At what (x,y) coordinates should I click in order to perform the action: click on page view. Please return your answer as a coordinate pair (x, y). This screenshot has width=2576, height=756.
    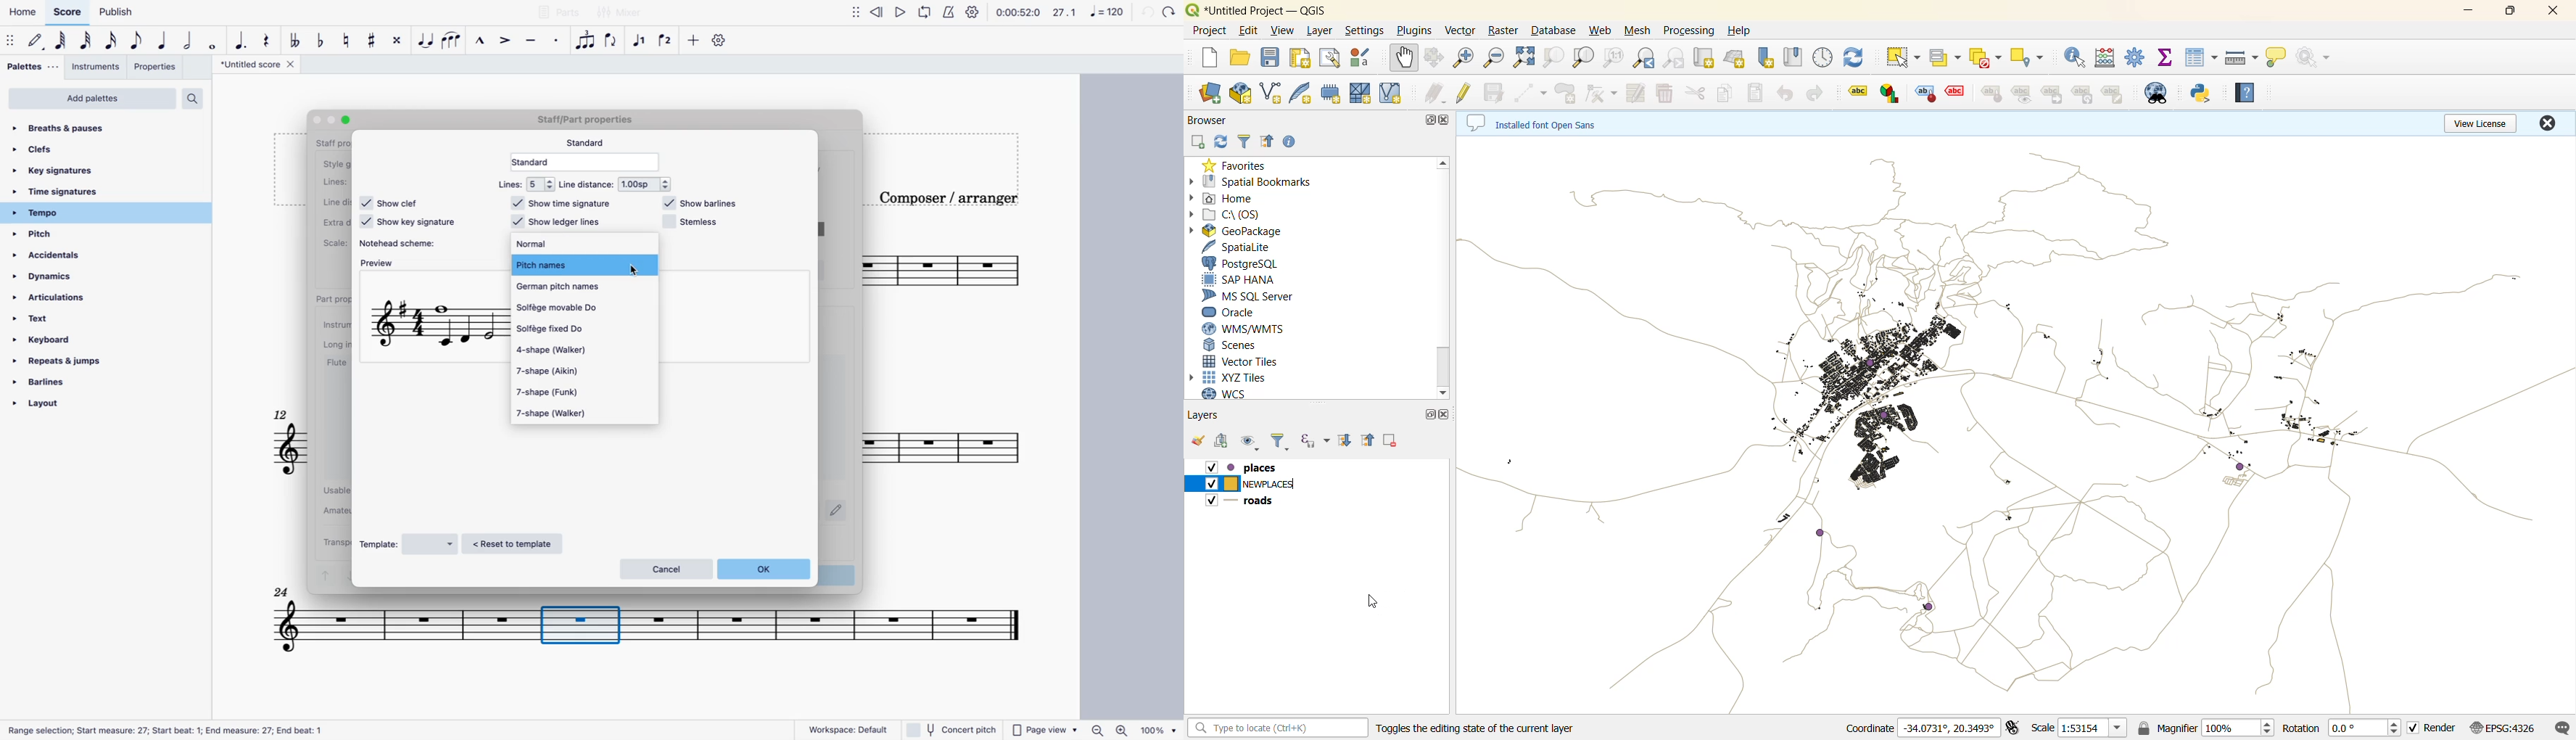
    Looking at the image, I should click on (1044, 729).